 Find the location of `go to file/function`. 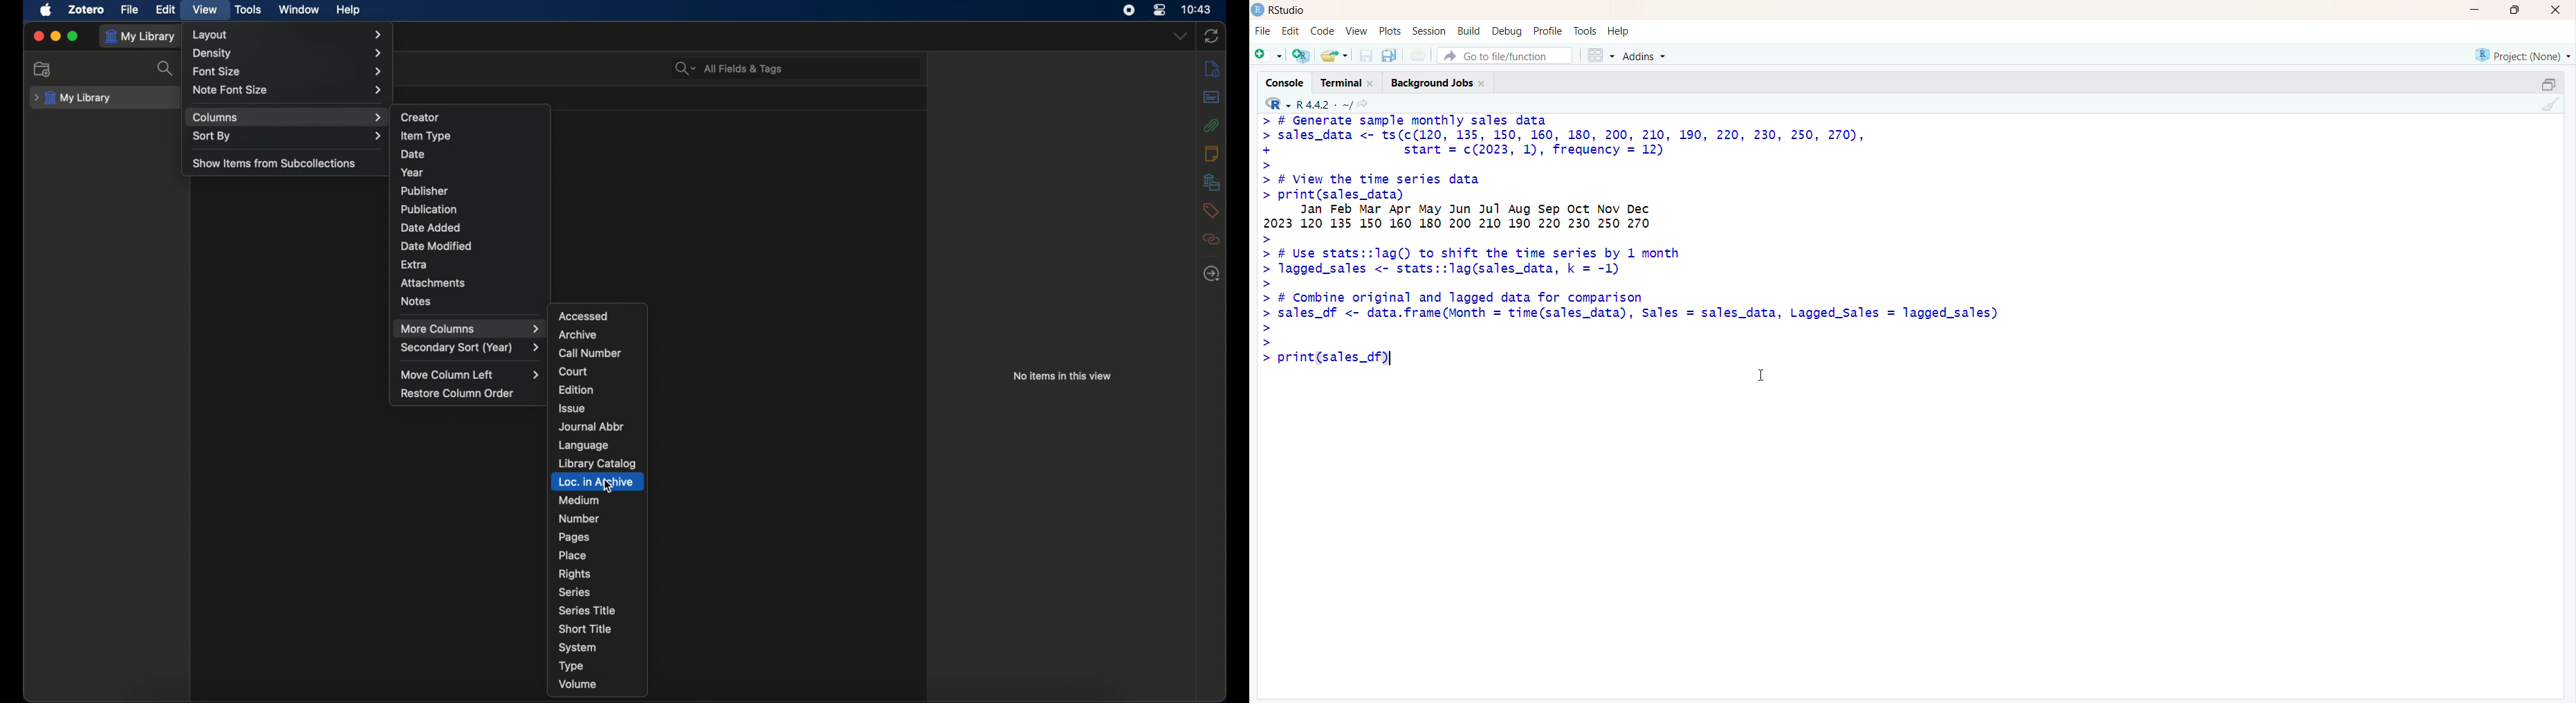

go to file/function is located at coordinates (1499, 56).